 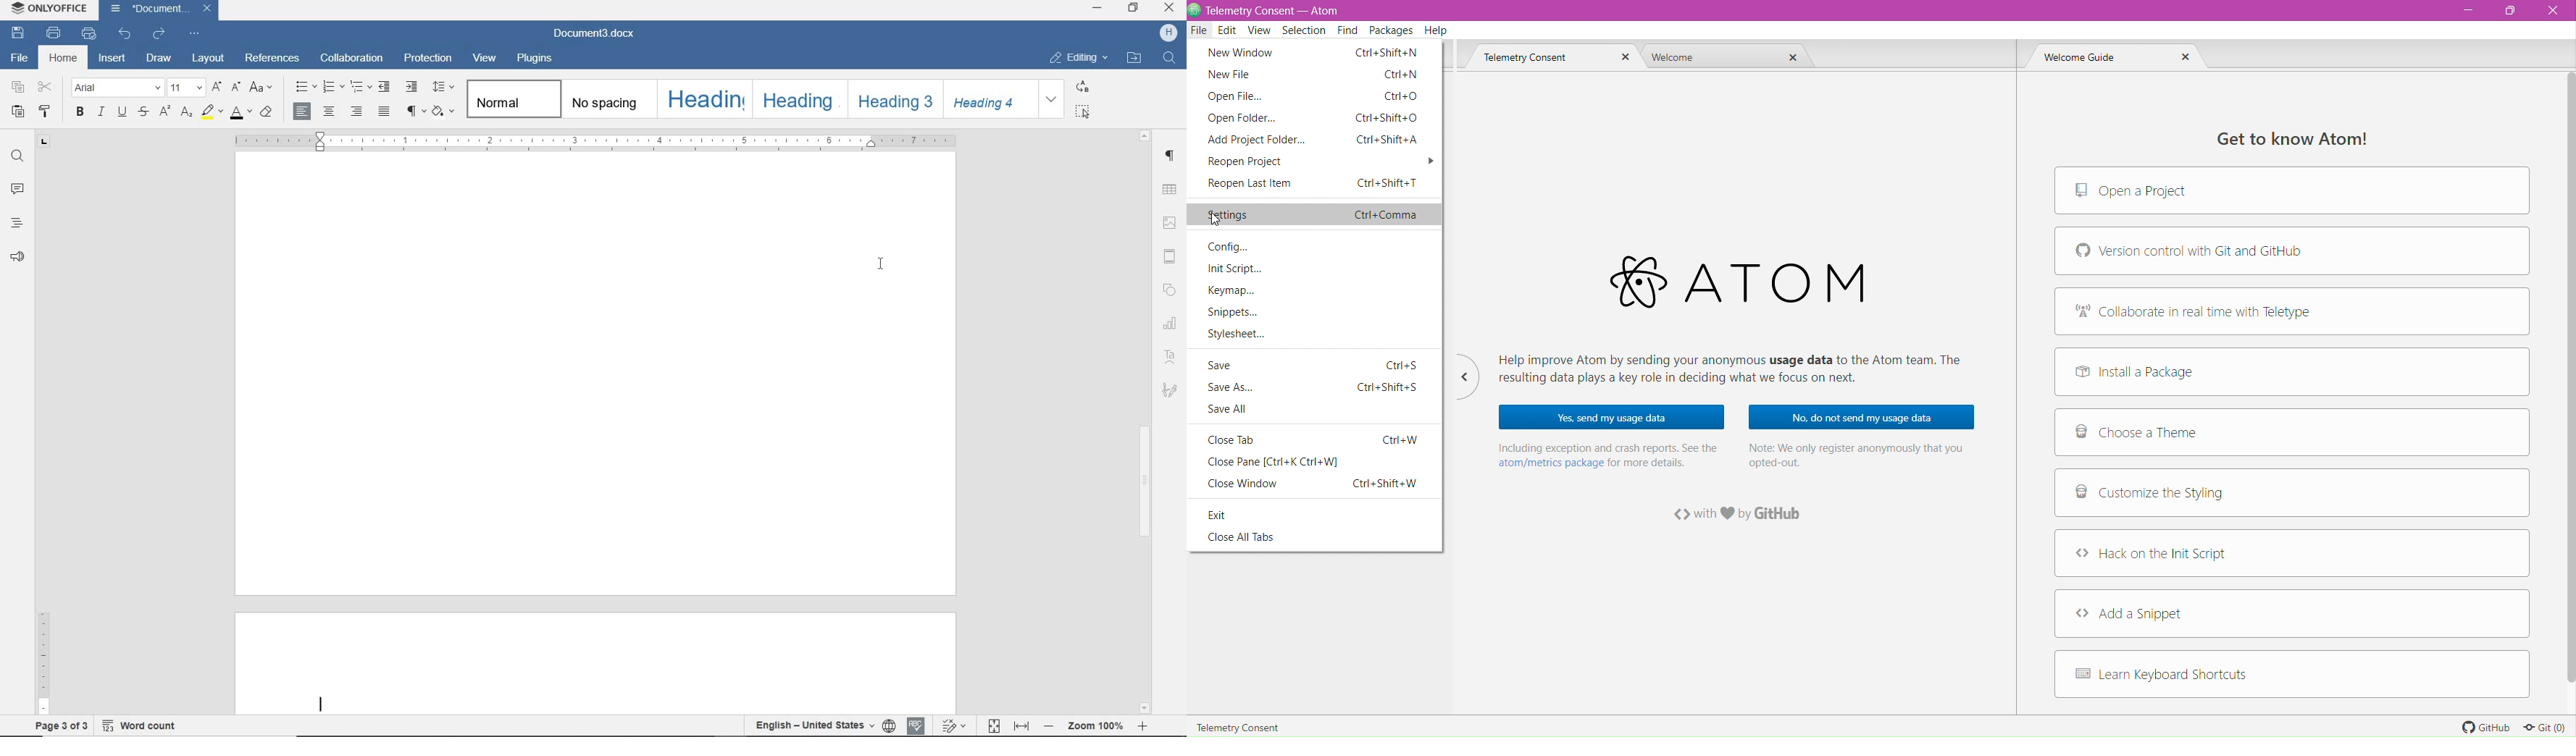 I want to click on DOCUMENT, so click(x=162, y=10).